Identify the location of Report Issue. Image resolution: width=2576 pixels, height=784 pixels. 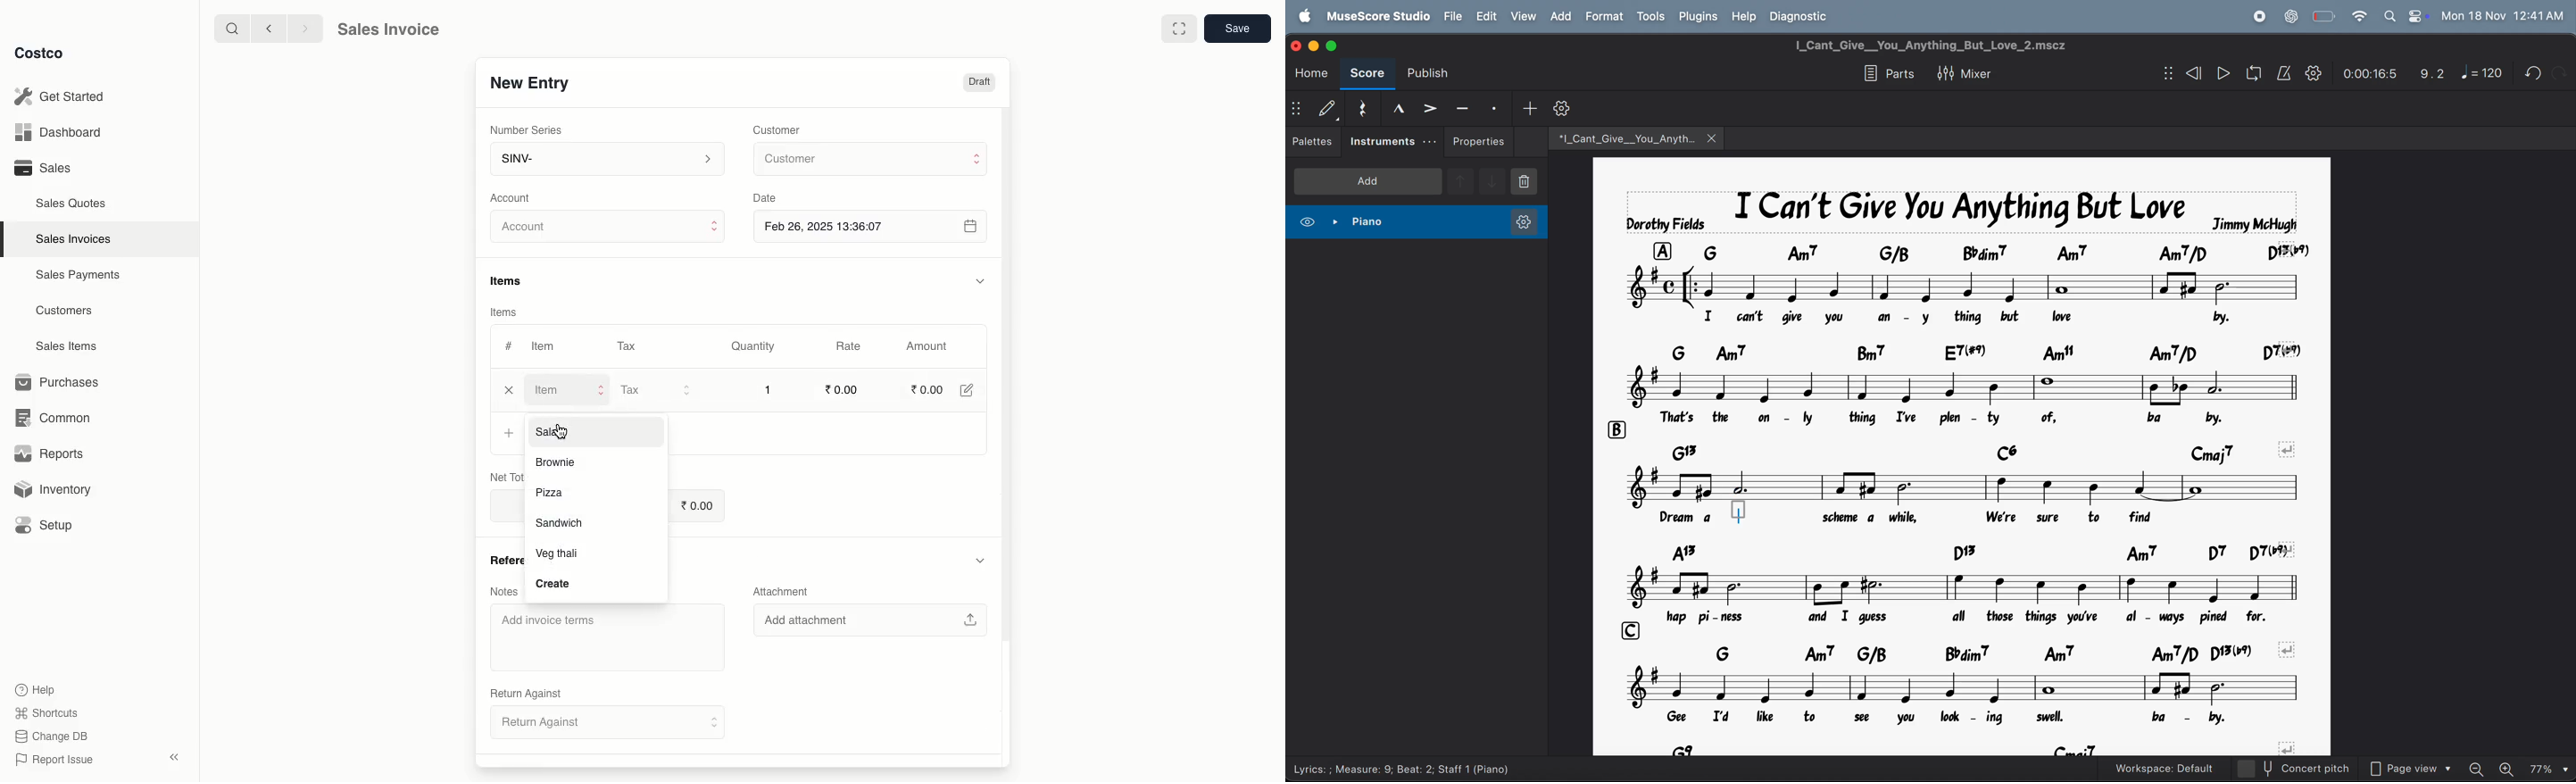
(51, 760).